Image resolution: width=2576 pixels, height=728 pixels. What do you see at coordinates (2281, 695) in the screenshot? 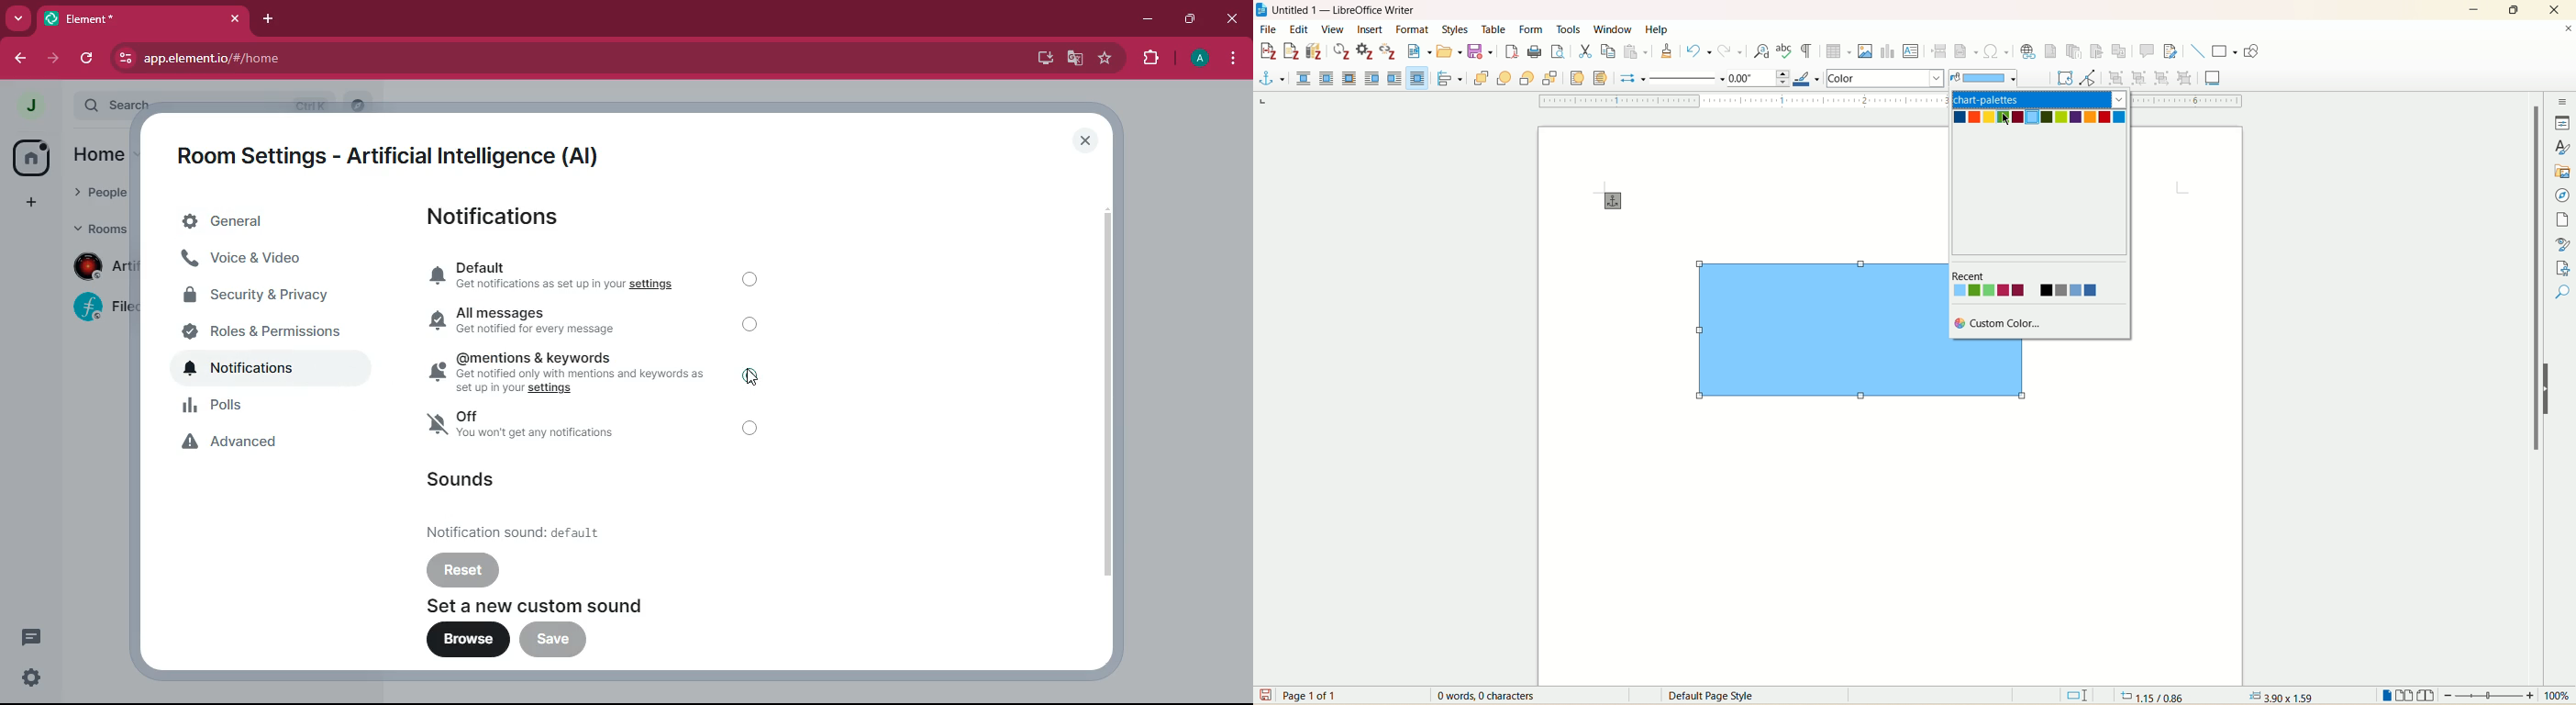
I see `dimensions` at bounding box center [2281, 695].